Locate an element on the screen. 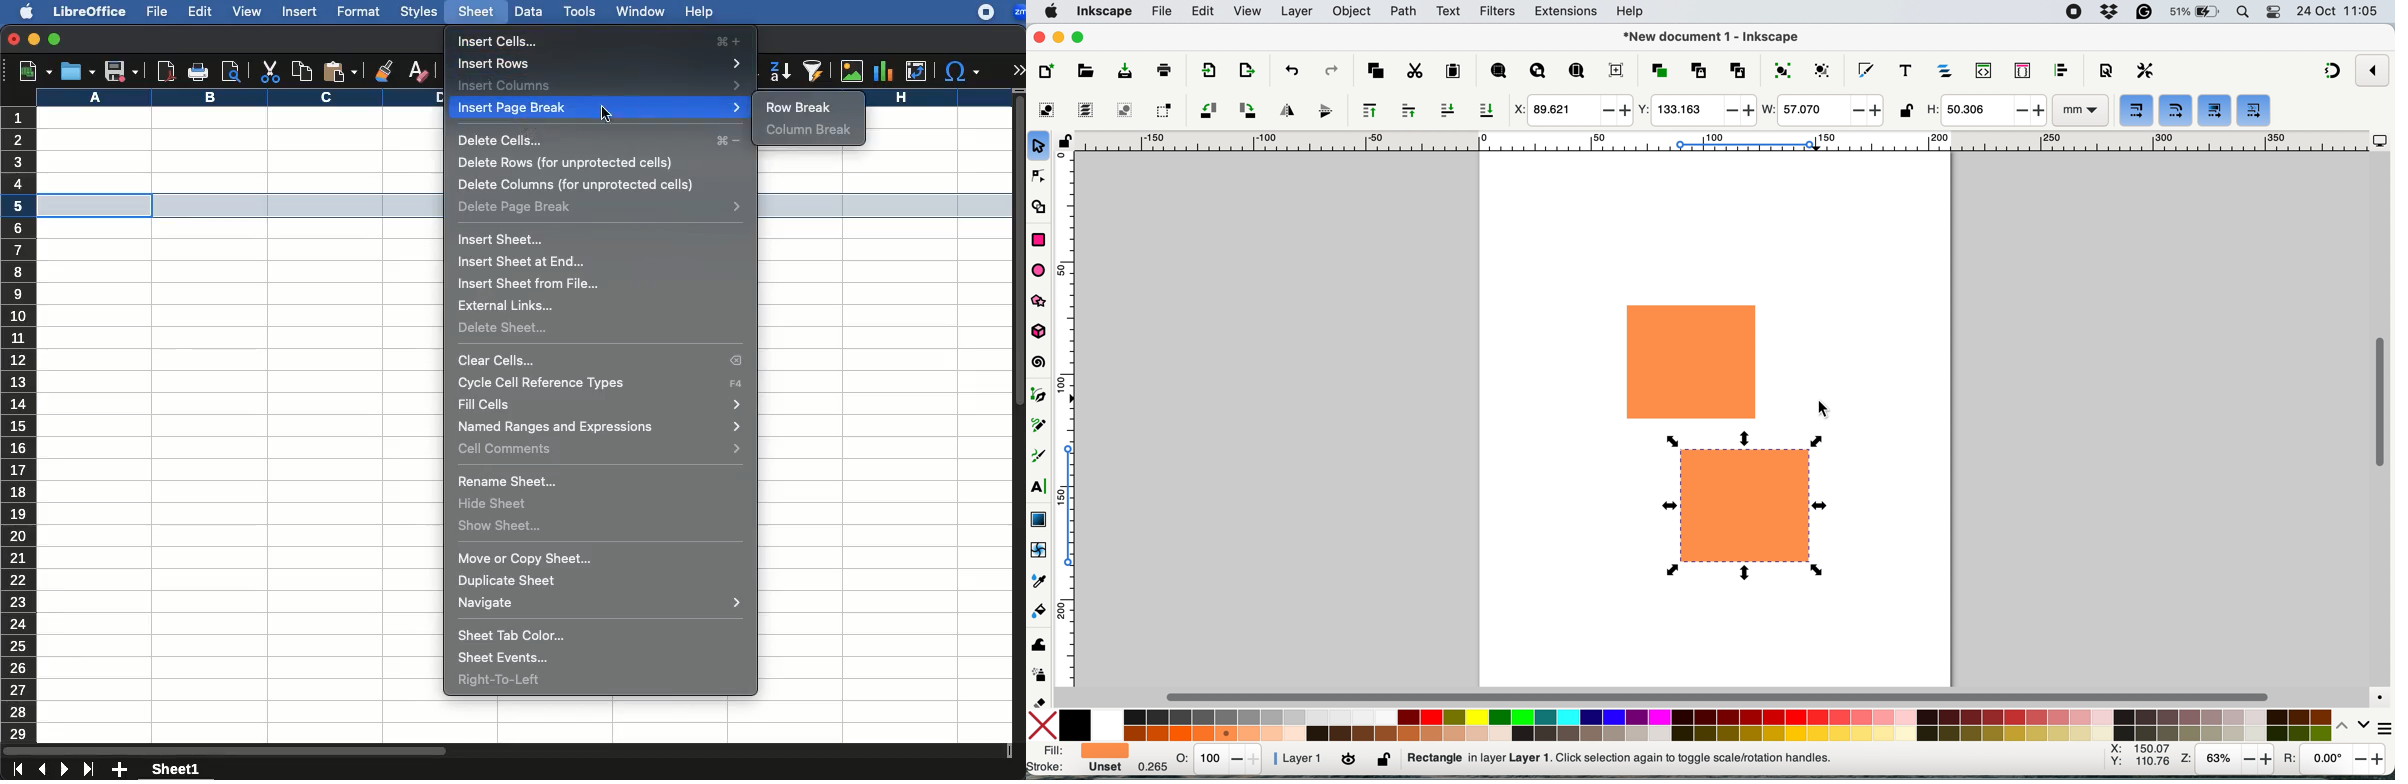 This screenshot has width=2408, height=784. maximize is located at coordinates (54, 39).